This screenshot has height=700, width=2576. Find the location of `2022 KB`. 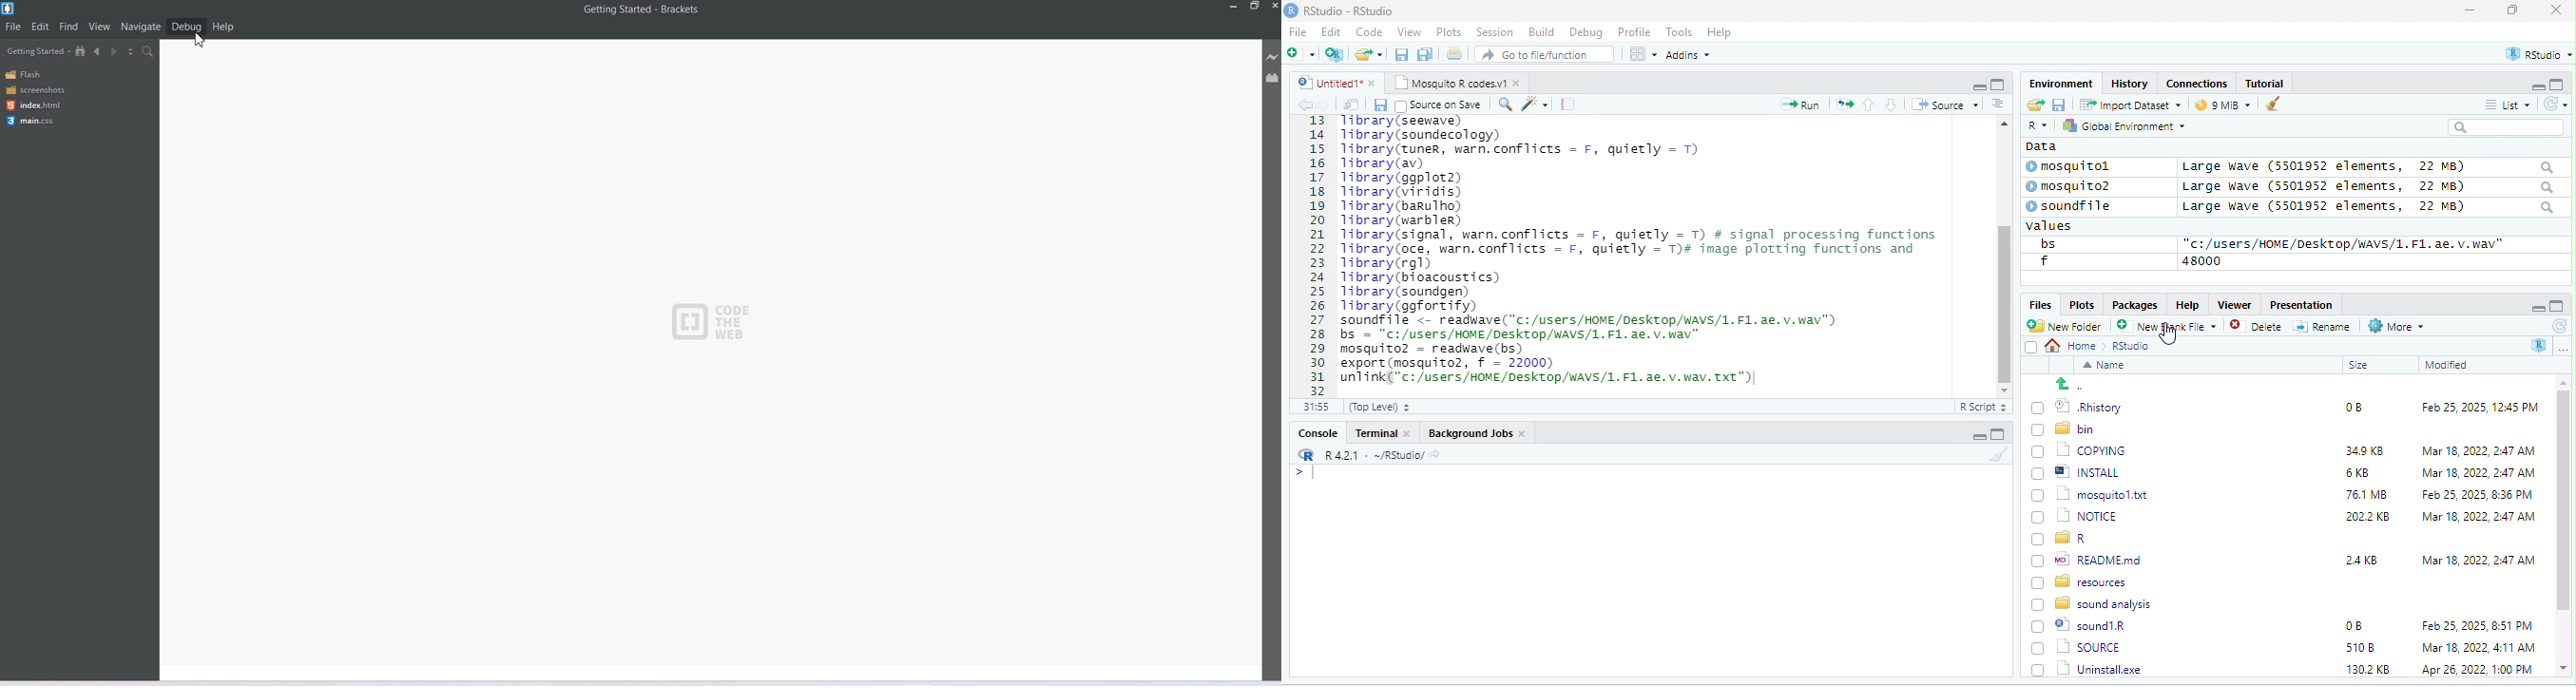

2022 KB is located at coordinates (2369, 518).